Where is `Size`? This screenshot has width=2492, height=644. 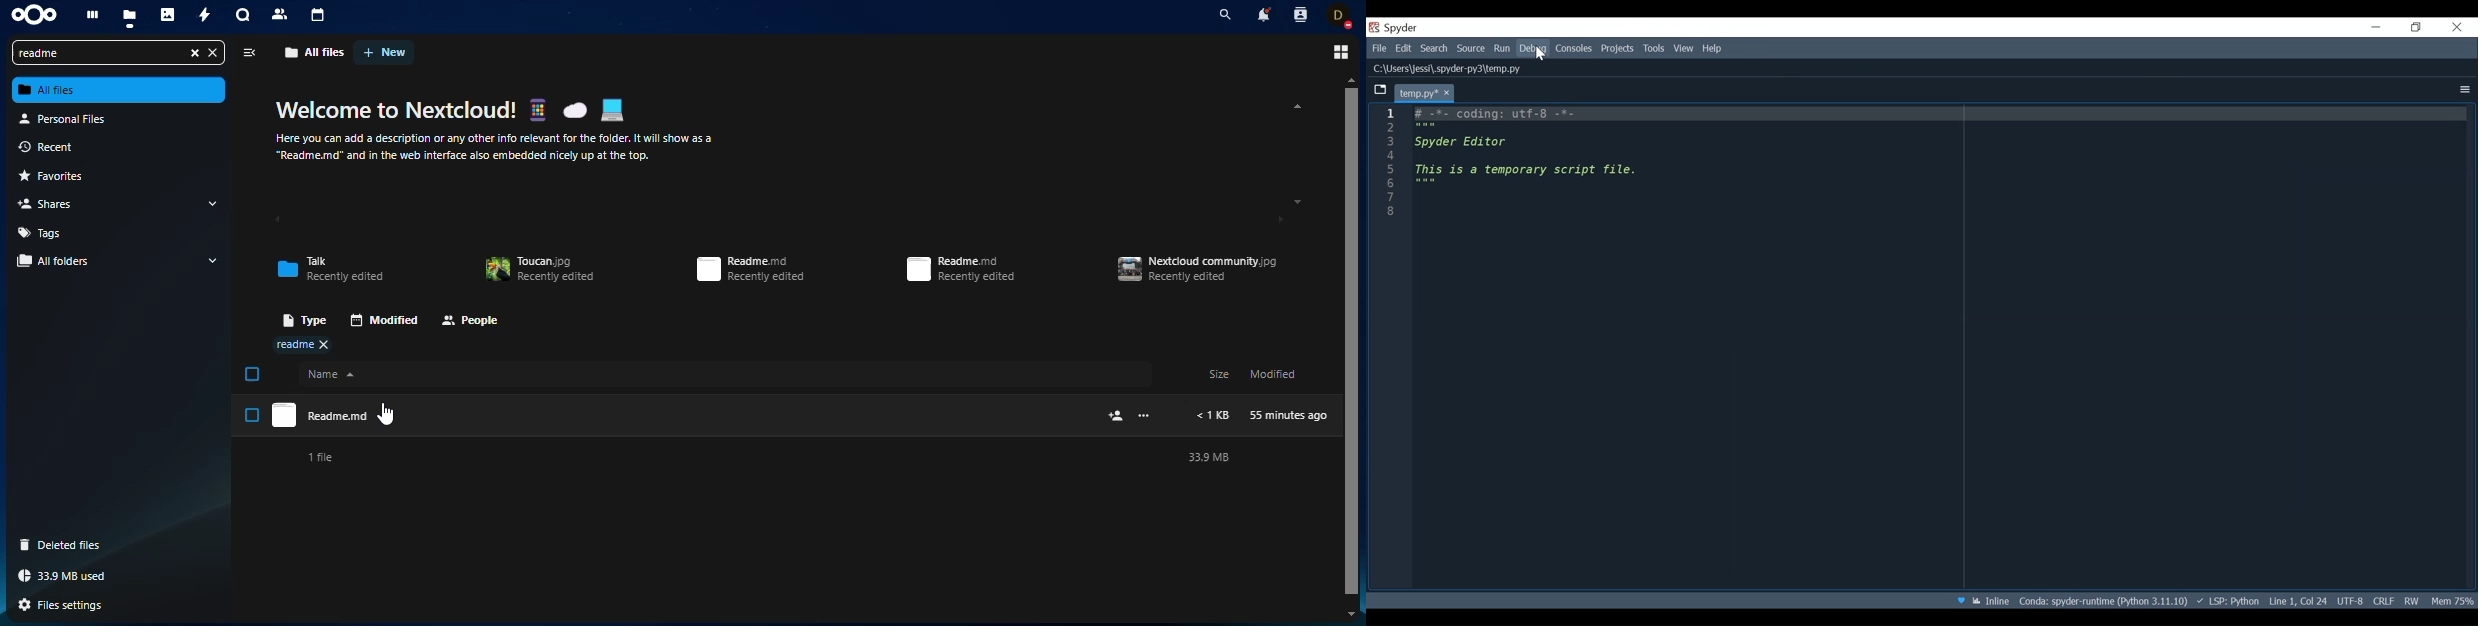
Size is located at coordinates (1219, 373).